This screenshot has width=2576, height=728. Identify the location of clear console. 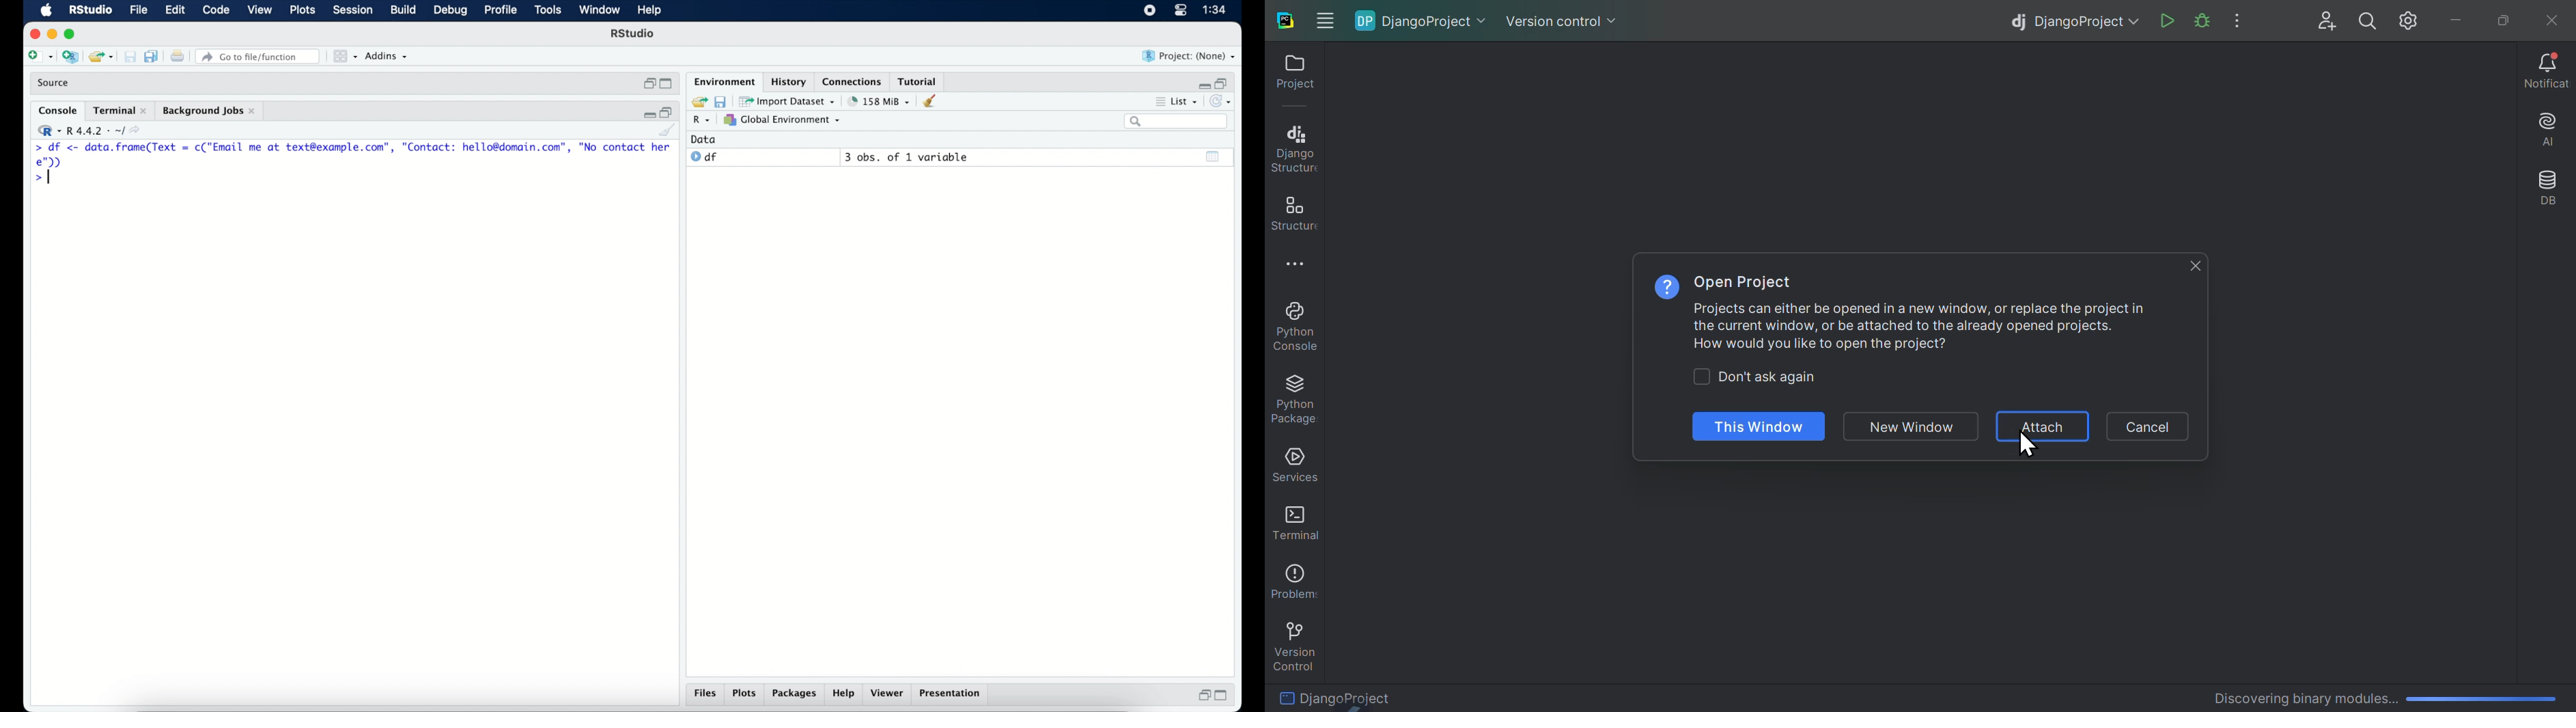
(932, 102).